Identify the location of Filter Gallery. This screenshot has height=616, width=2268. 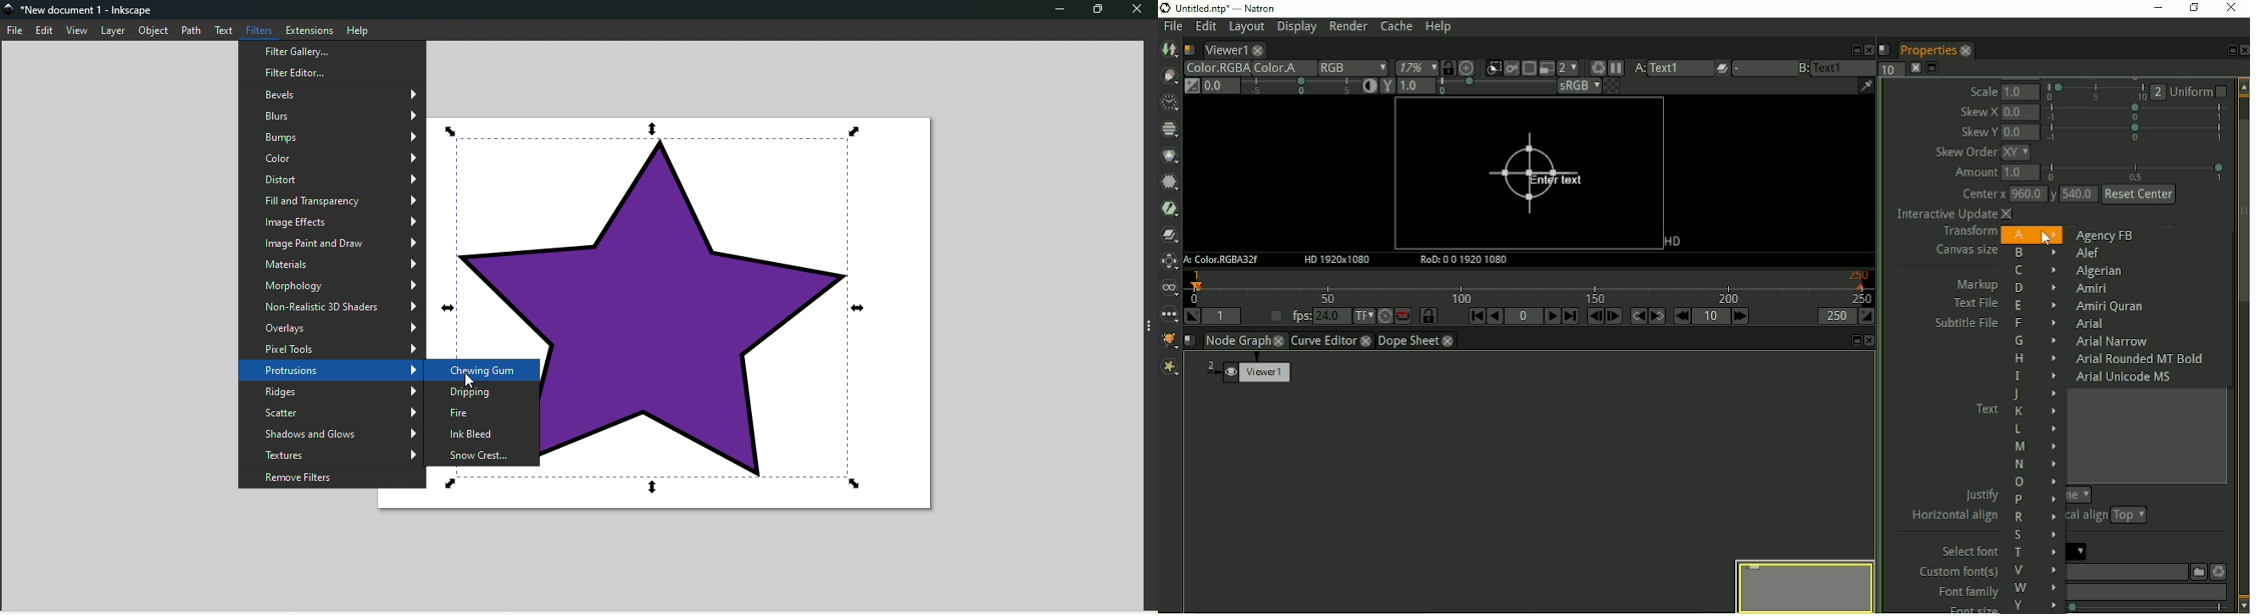
(332, 52).